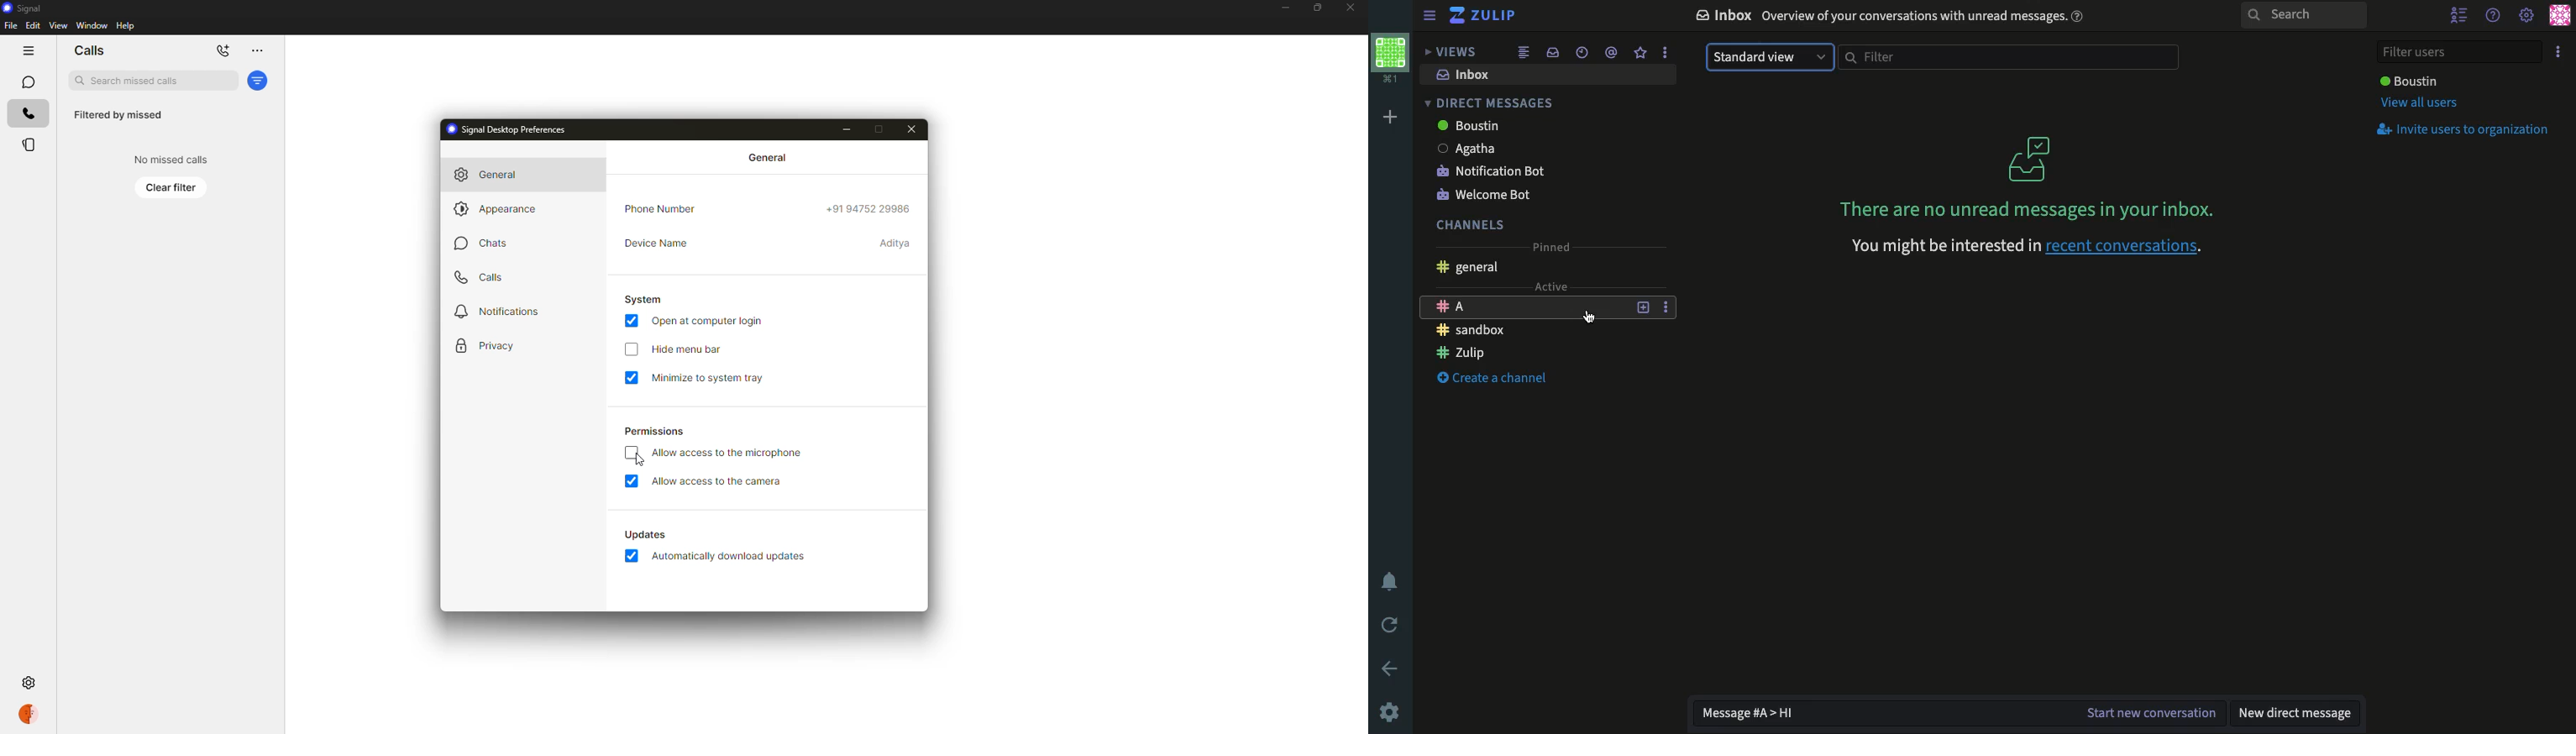 This screenshot has width=2576, height=756. Describe the element at coordinates (1550, 285) in the screenshot. I see `Active` at that location.